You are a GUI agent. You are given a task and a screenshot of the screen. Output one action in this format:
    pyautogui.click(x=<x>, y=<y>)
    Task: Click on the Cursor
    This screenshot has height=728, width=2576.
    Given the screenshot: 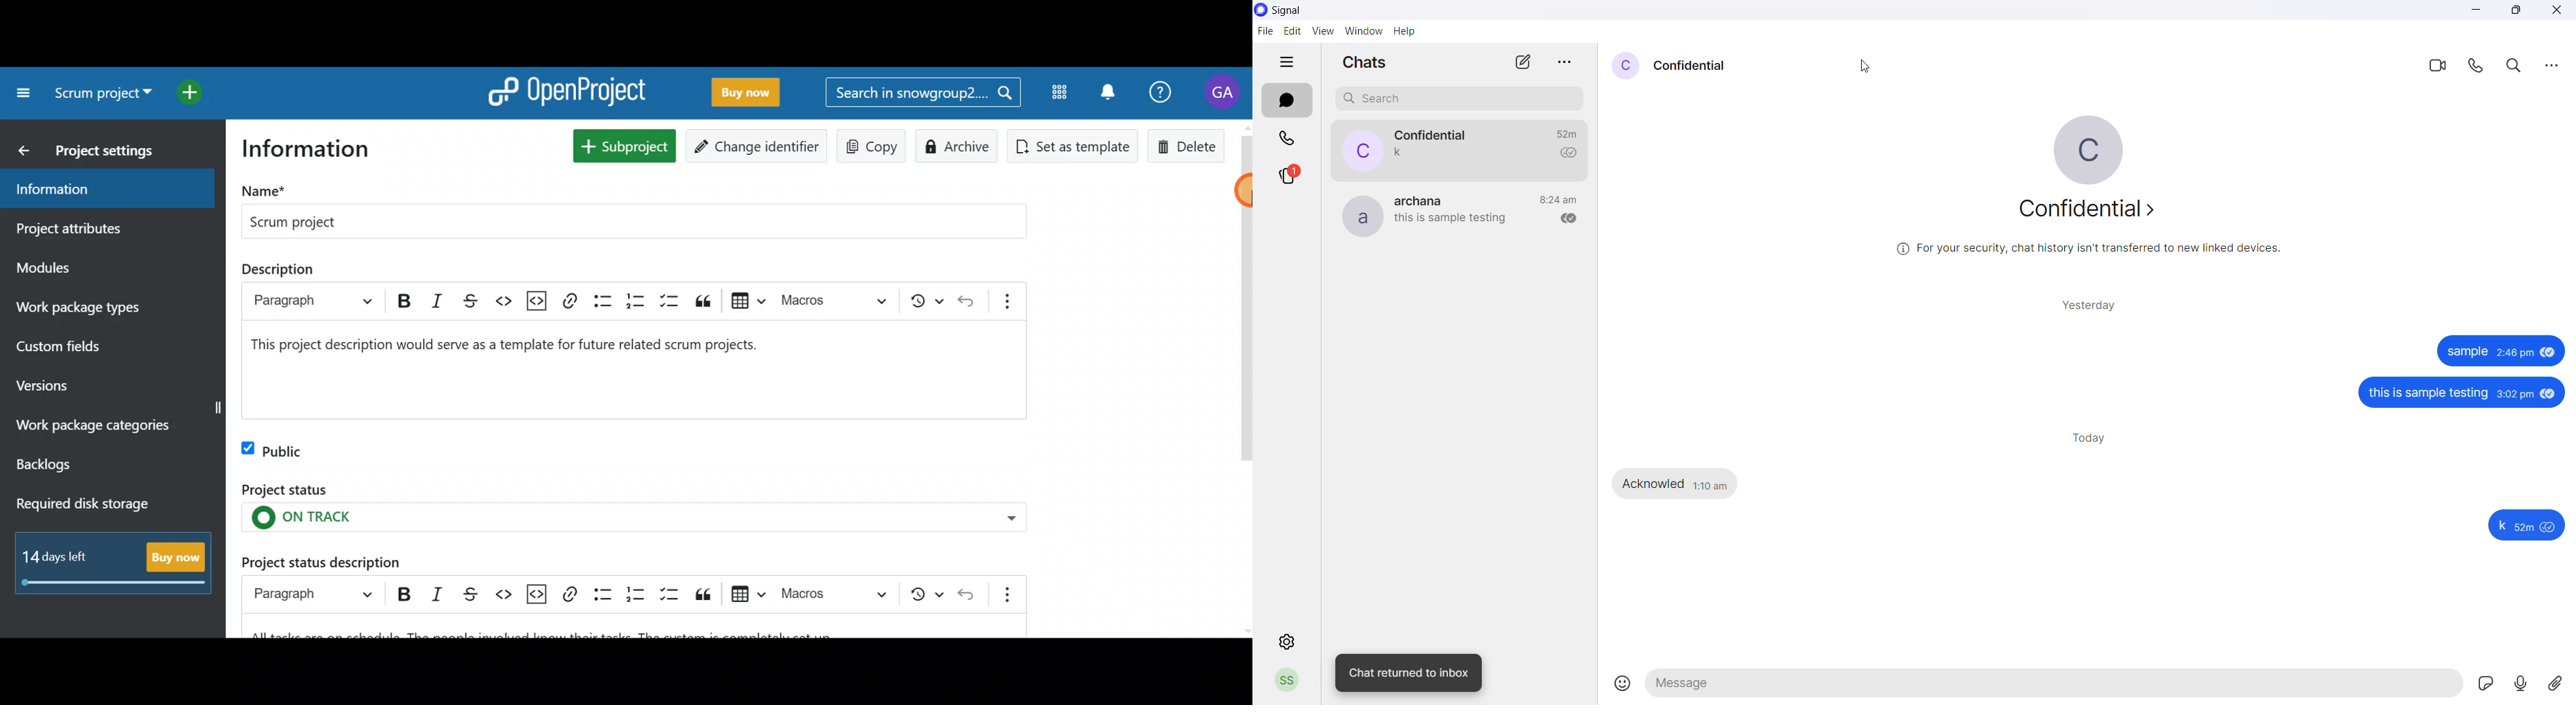 What is the action you would take?
    pyautogui.click(x=1232, y=192)
    